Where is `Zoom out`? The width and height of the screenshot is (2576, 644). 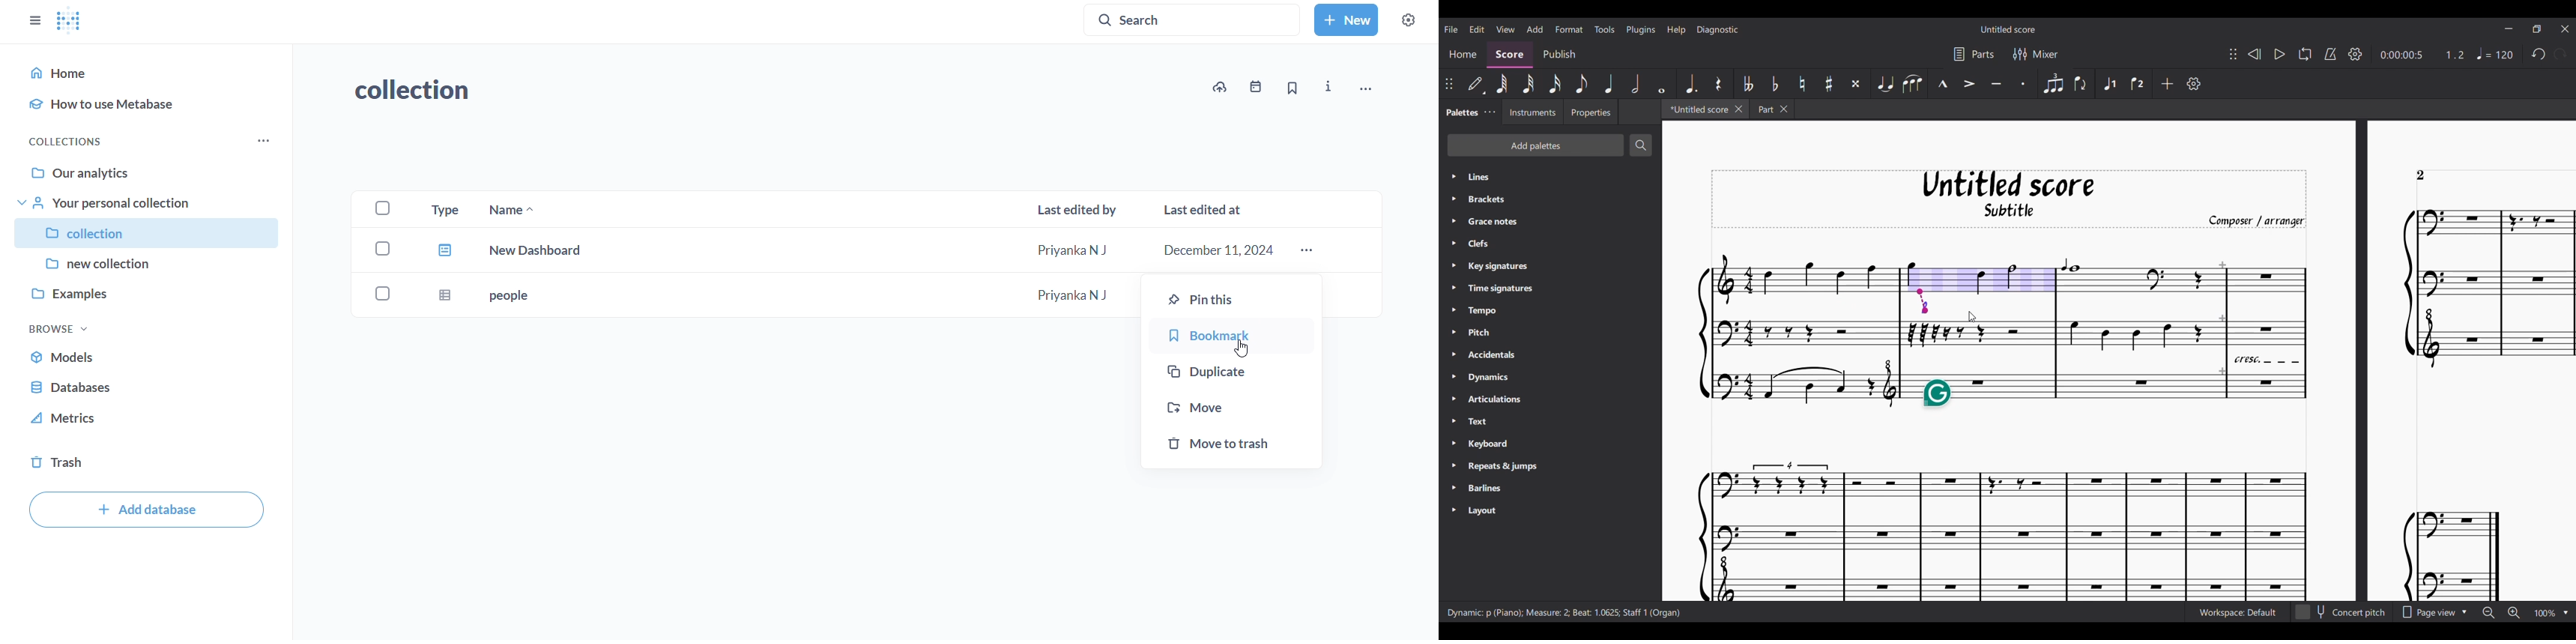 Zoom out is located at coordinates (2489, 613).